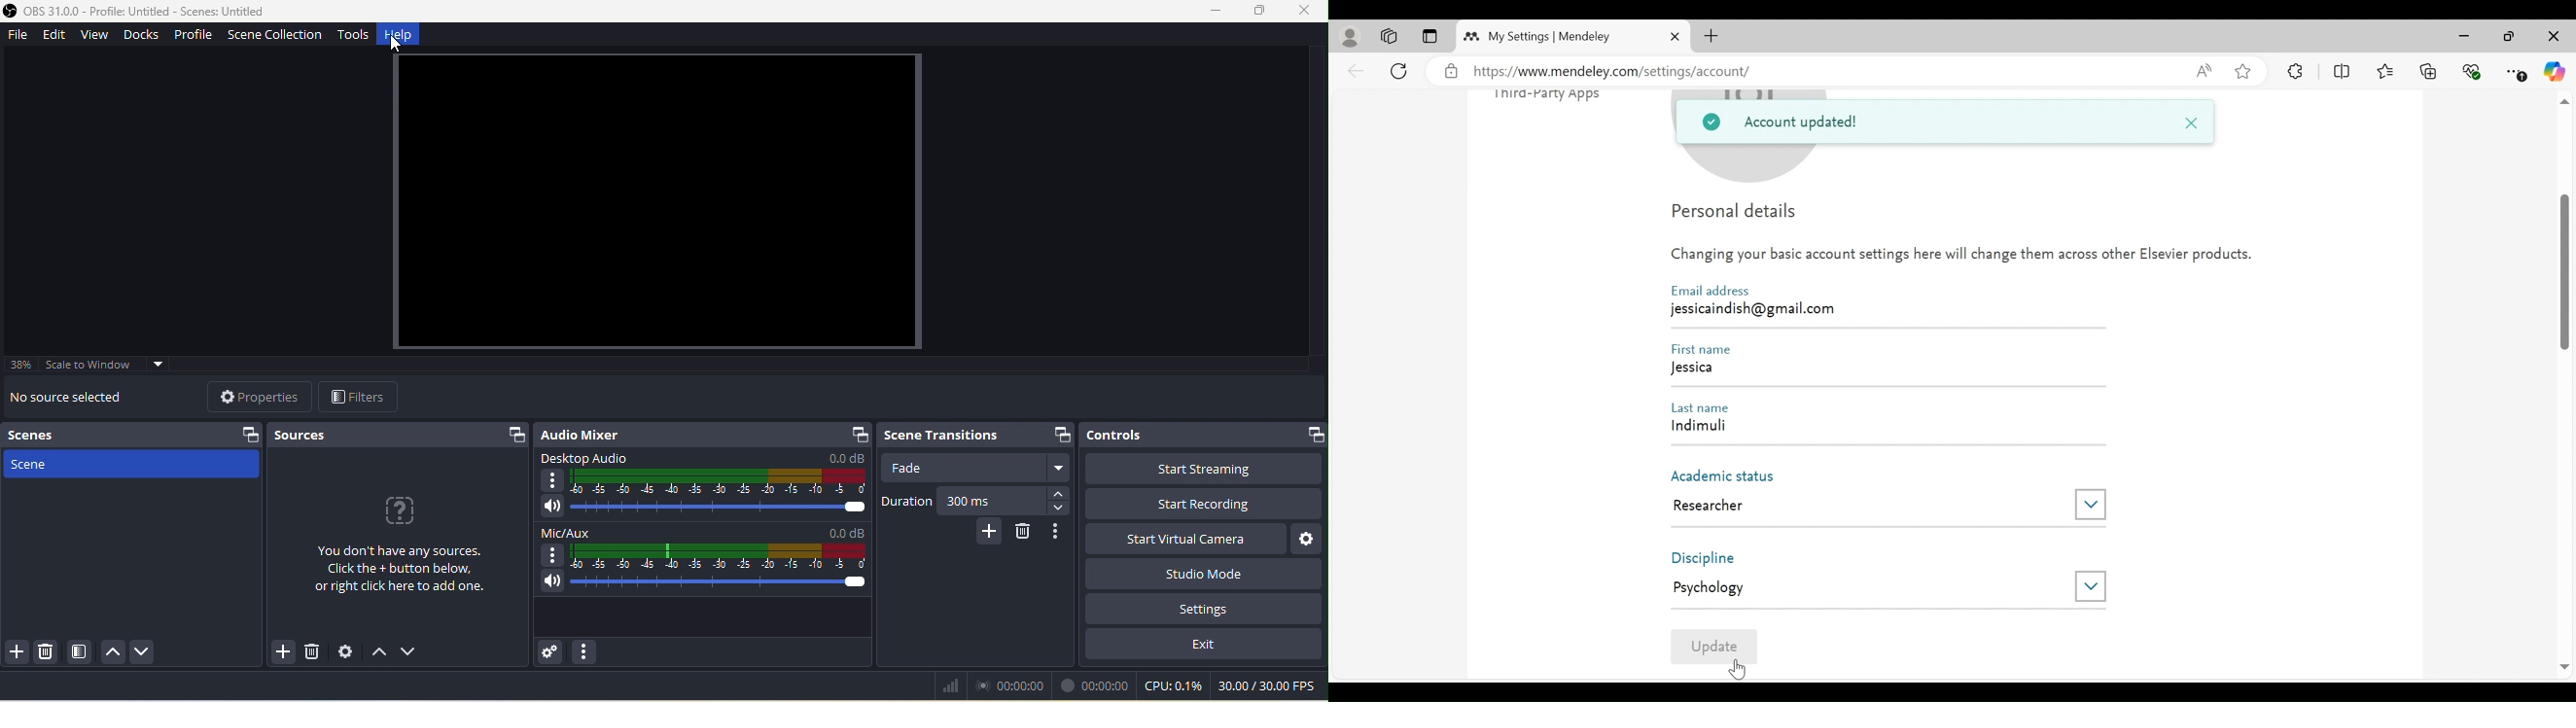 This screenshot has width=2576, height=728. I want to click on Last Name, so click(1705, 406).